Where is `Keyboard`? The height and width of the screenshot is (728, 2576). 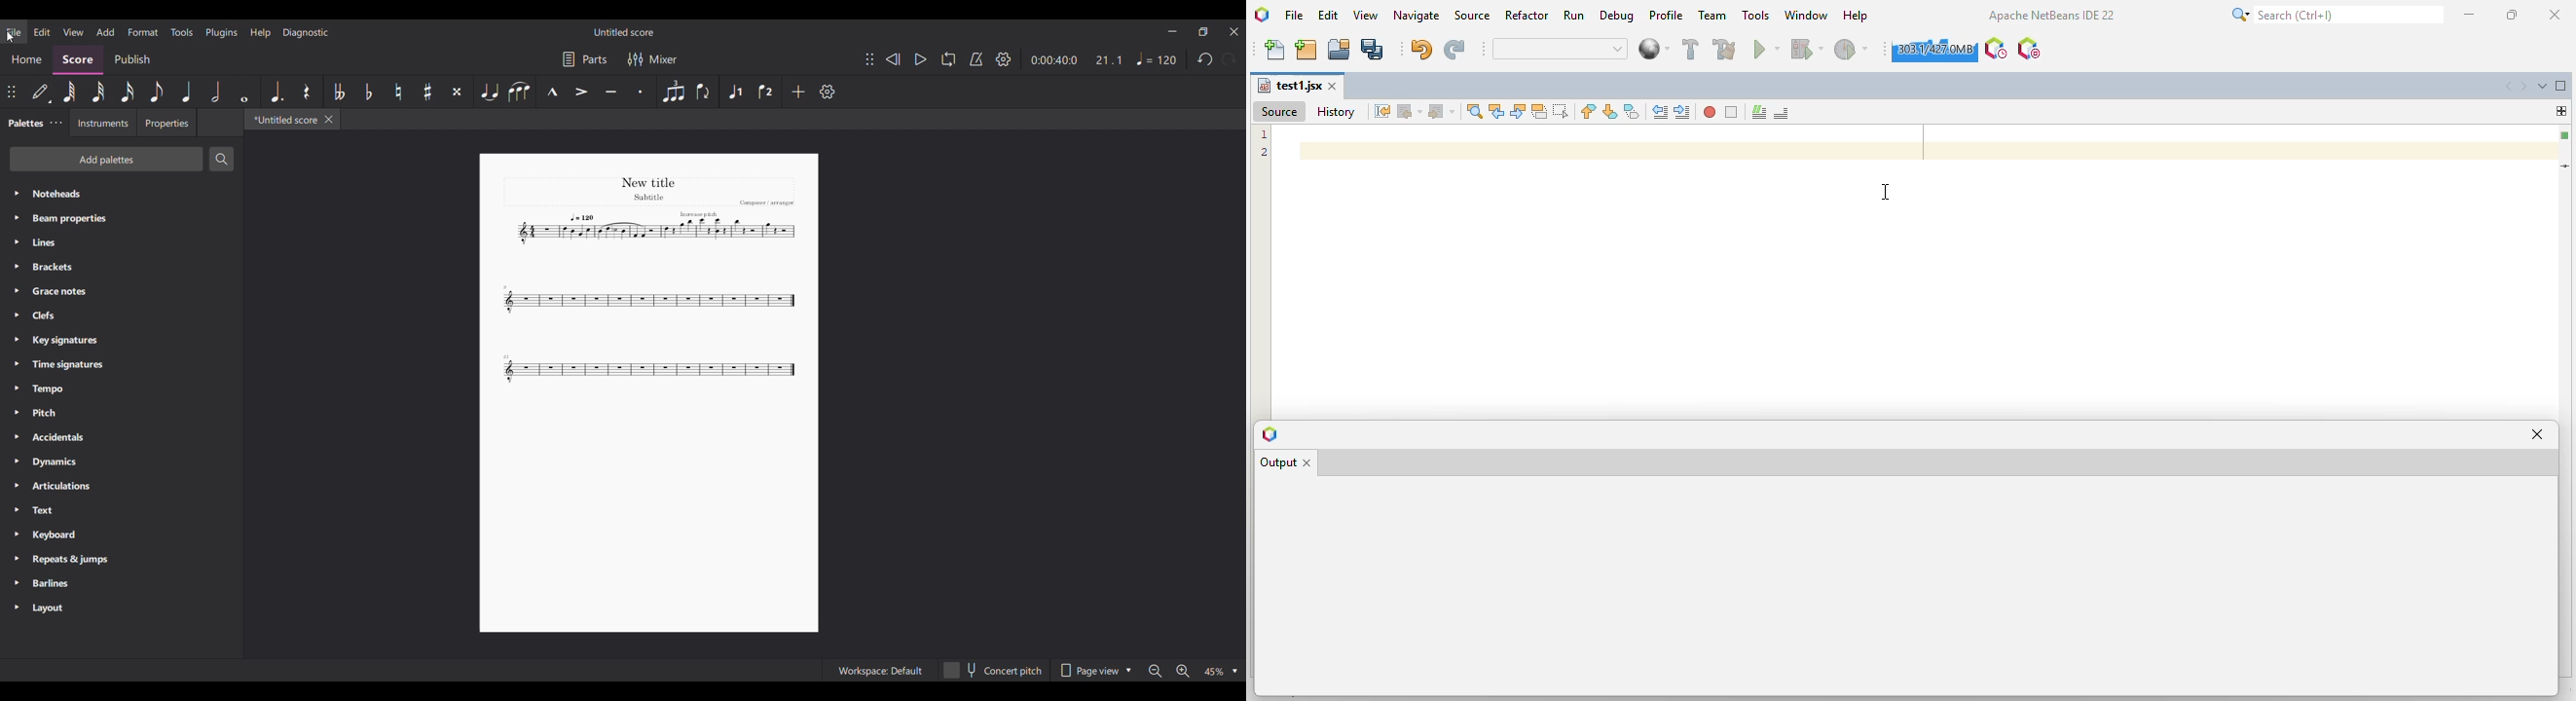 Keyboard is located at coordinates (122, 535).